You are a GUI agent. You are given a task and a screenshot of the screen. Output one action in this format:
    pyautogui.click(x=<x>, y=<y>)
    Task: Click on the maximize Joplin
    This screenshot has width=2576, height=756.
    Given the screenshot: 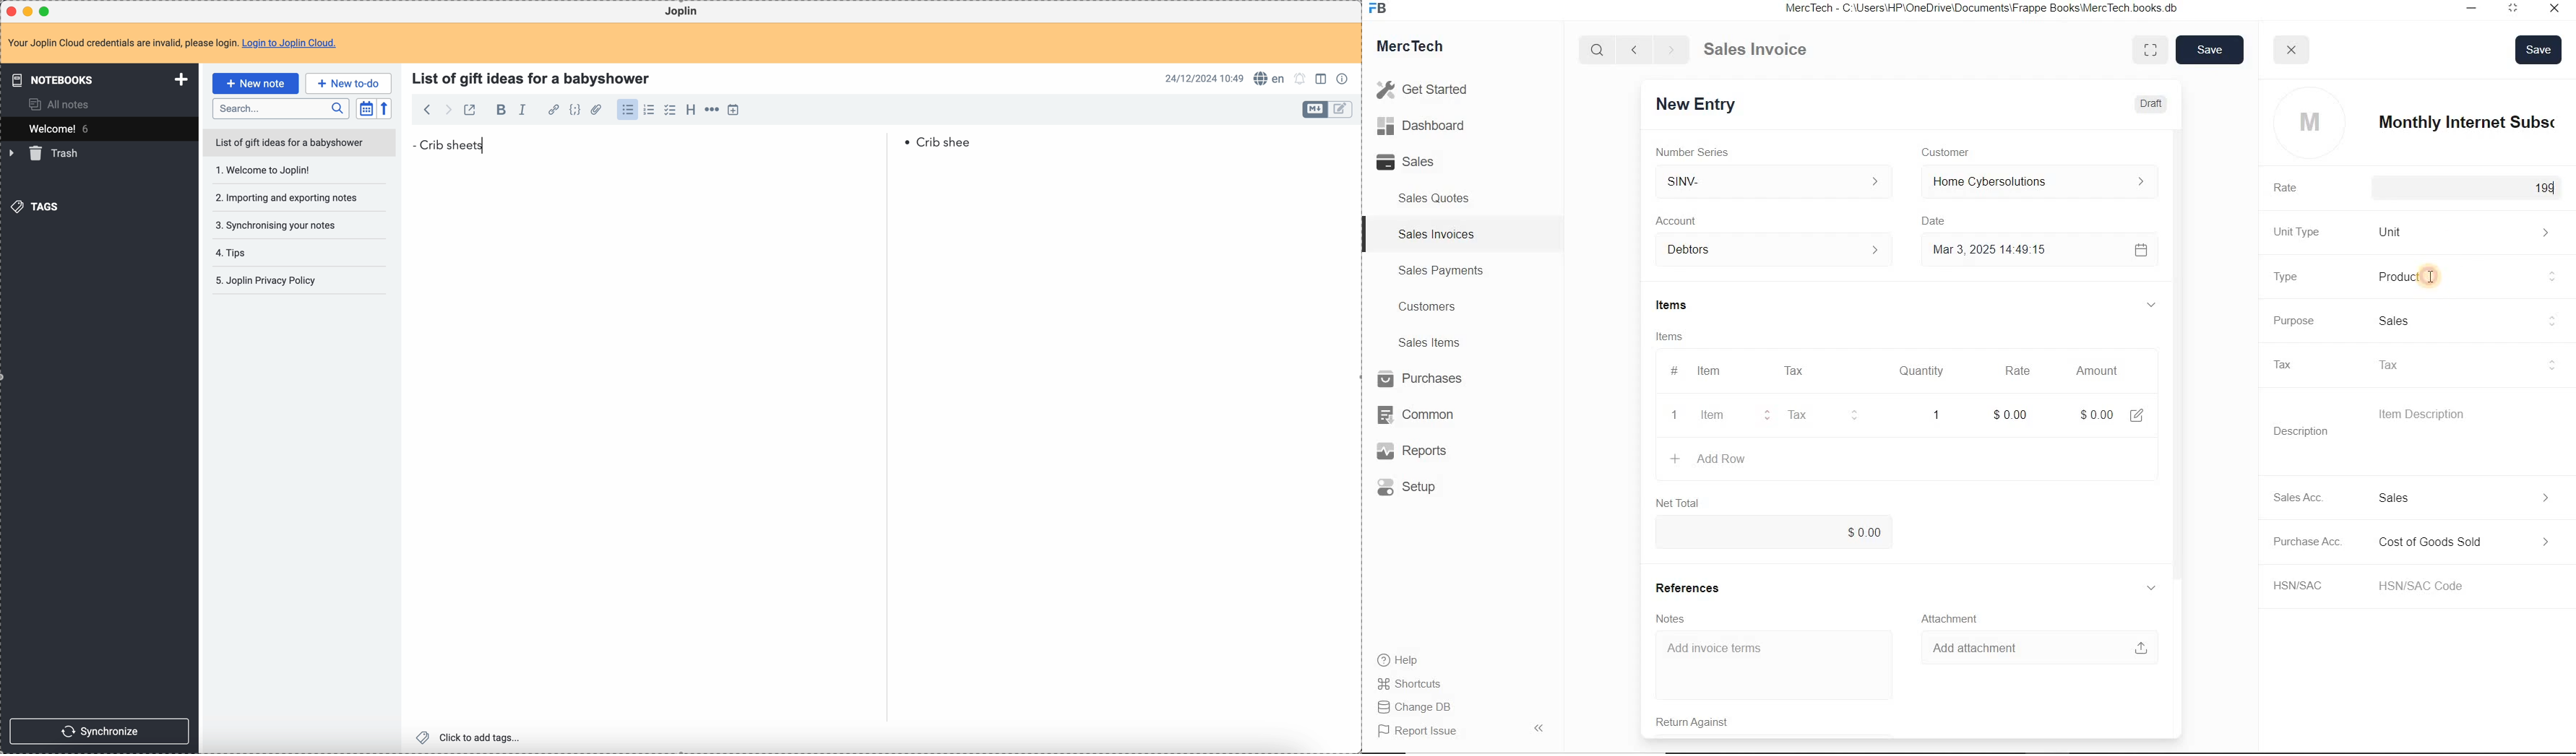 What is the action you would take?
    pyautogui.click(x=47, y=11)
    